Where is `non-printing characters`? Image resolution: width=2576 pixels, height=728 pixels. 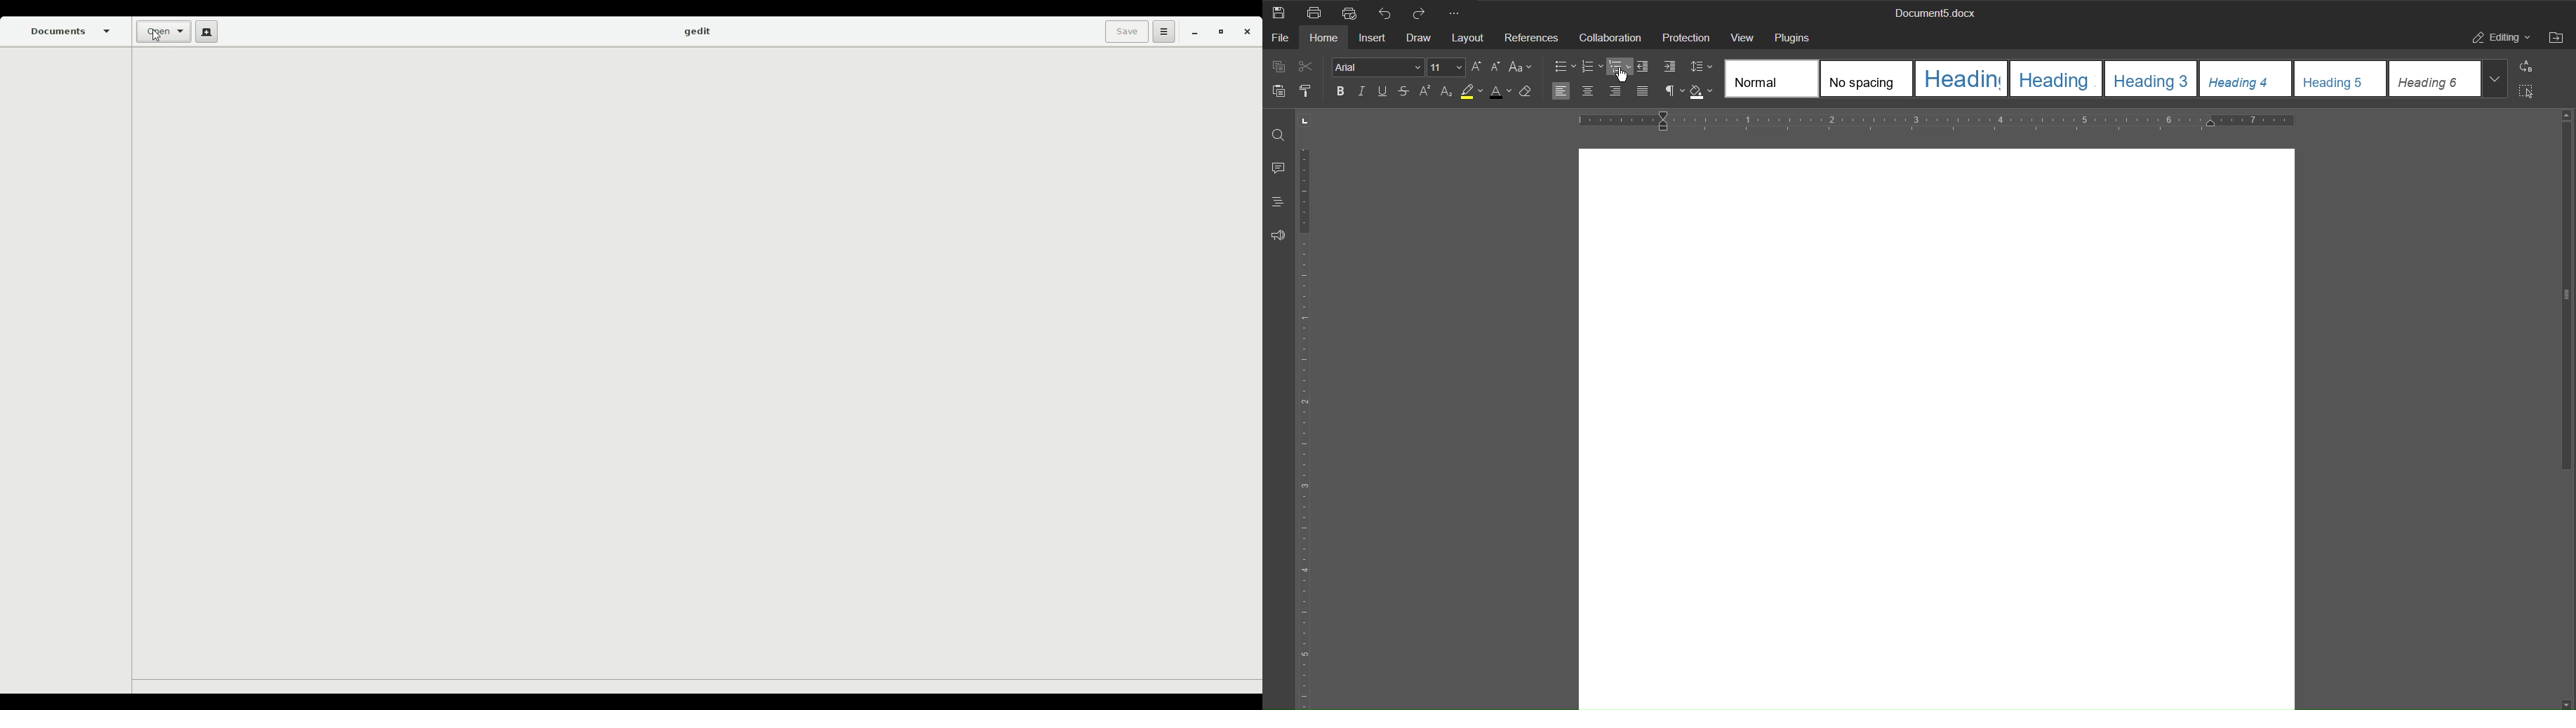 non-printing characters is located at coordinates (1672, 91).